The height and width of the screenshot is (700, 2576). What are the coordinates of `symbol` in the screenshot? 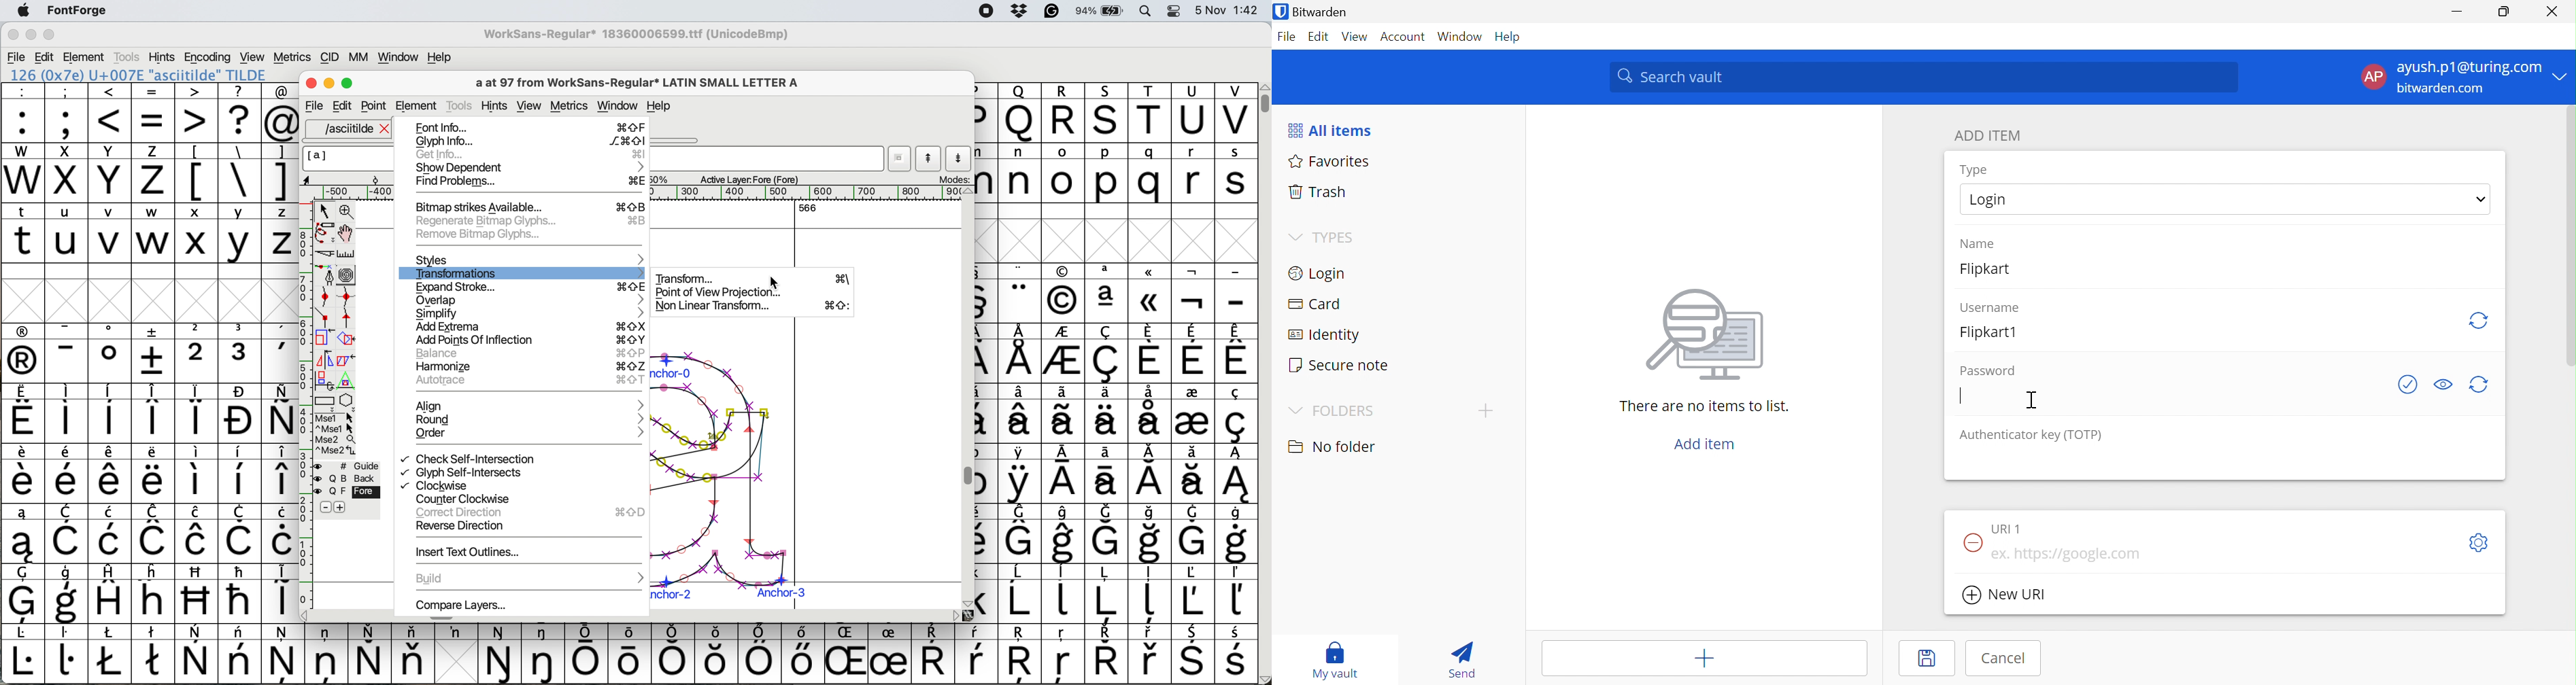 It's located at (1021, 594).